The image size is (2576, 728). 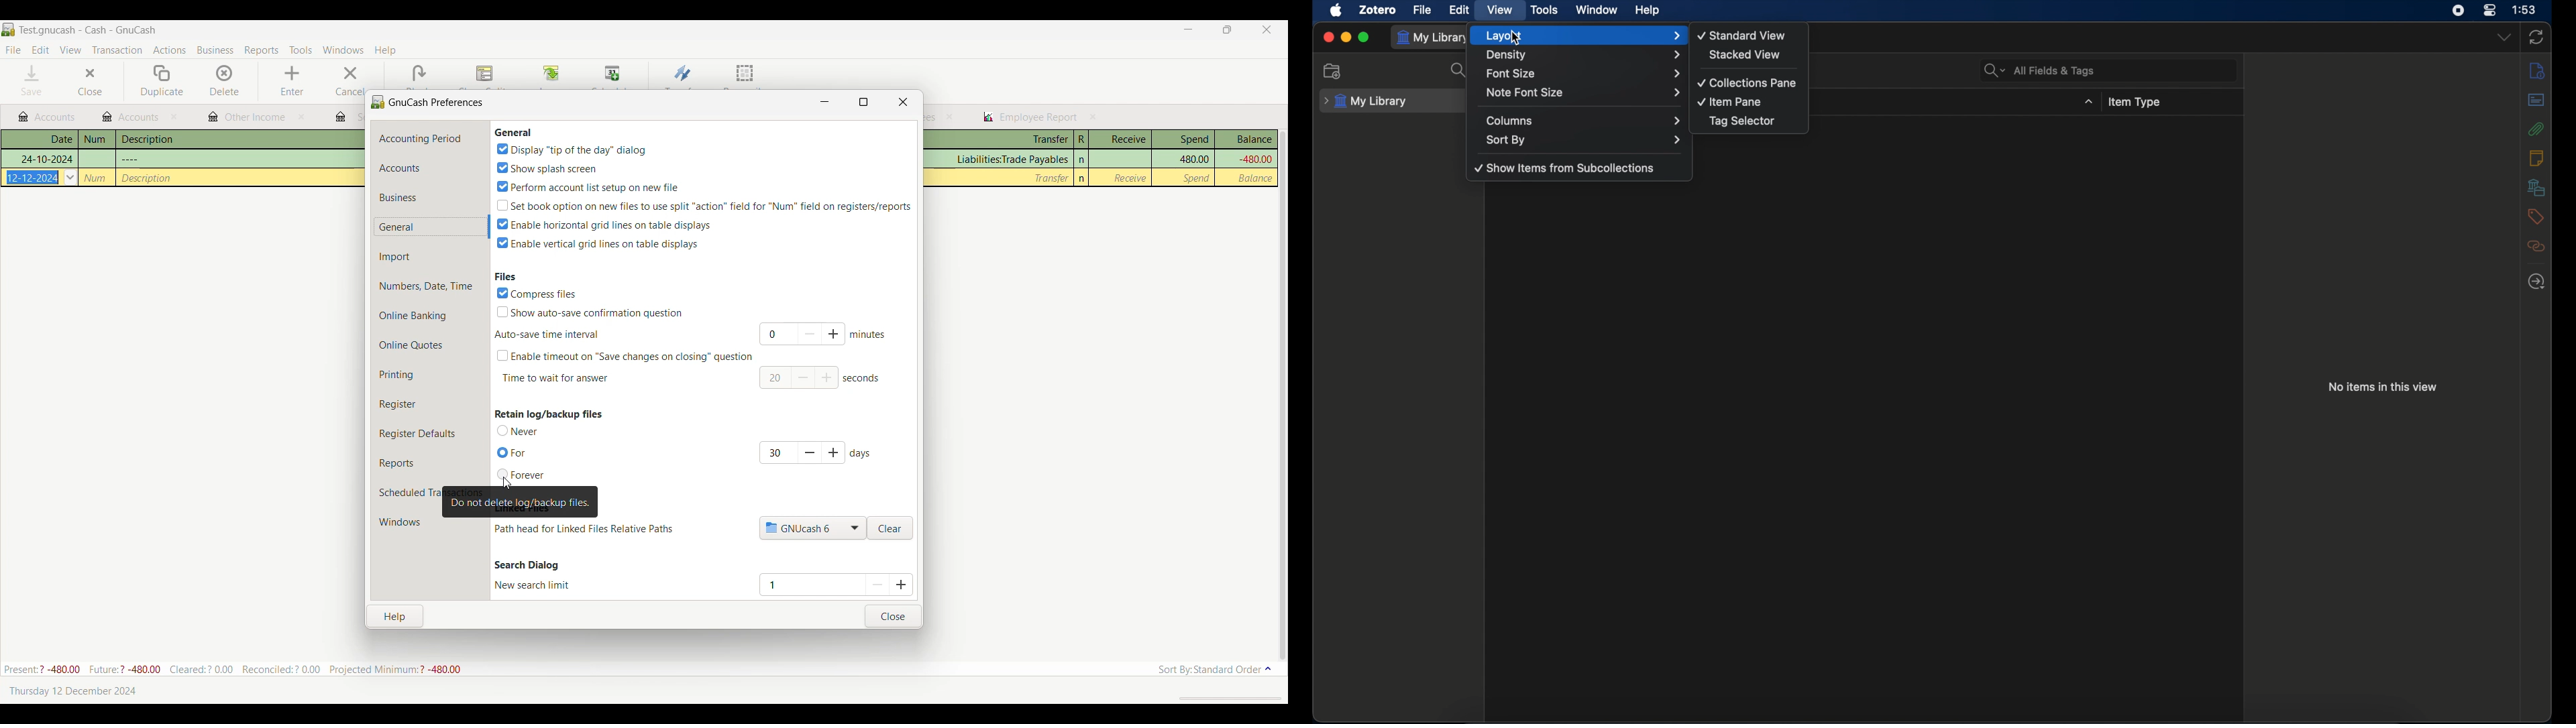 I want to click on item pane, so click(x=1731, y=102).